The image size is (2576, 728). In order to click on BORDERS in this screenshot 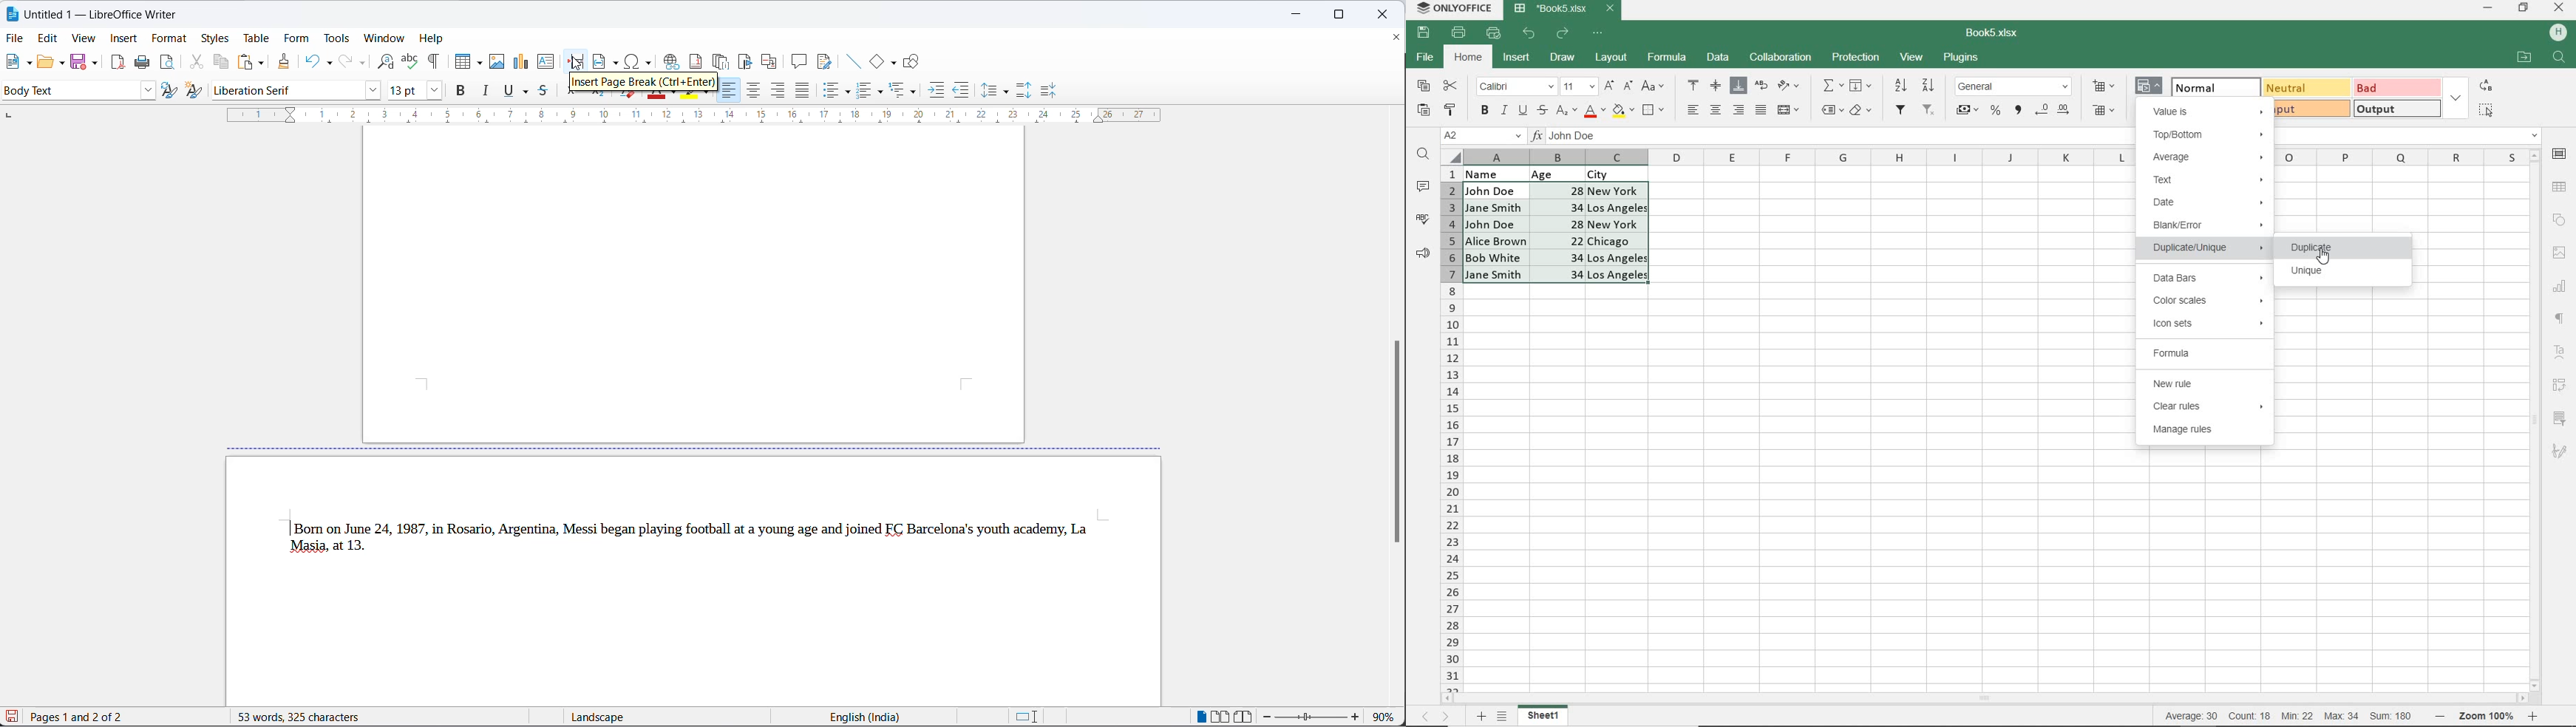, I will do `click(1655, 111)`.